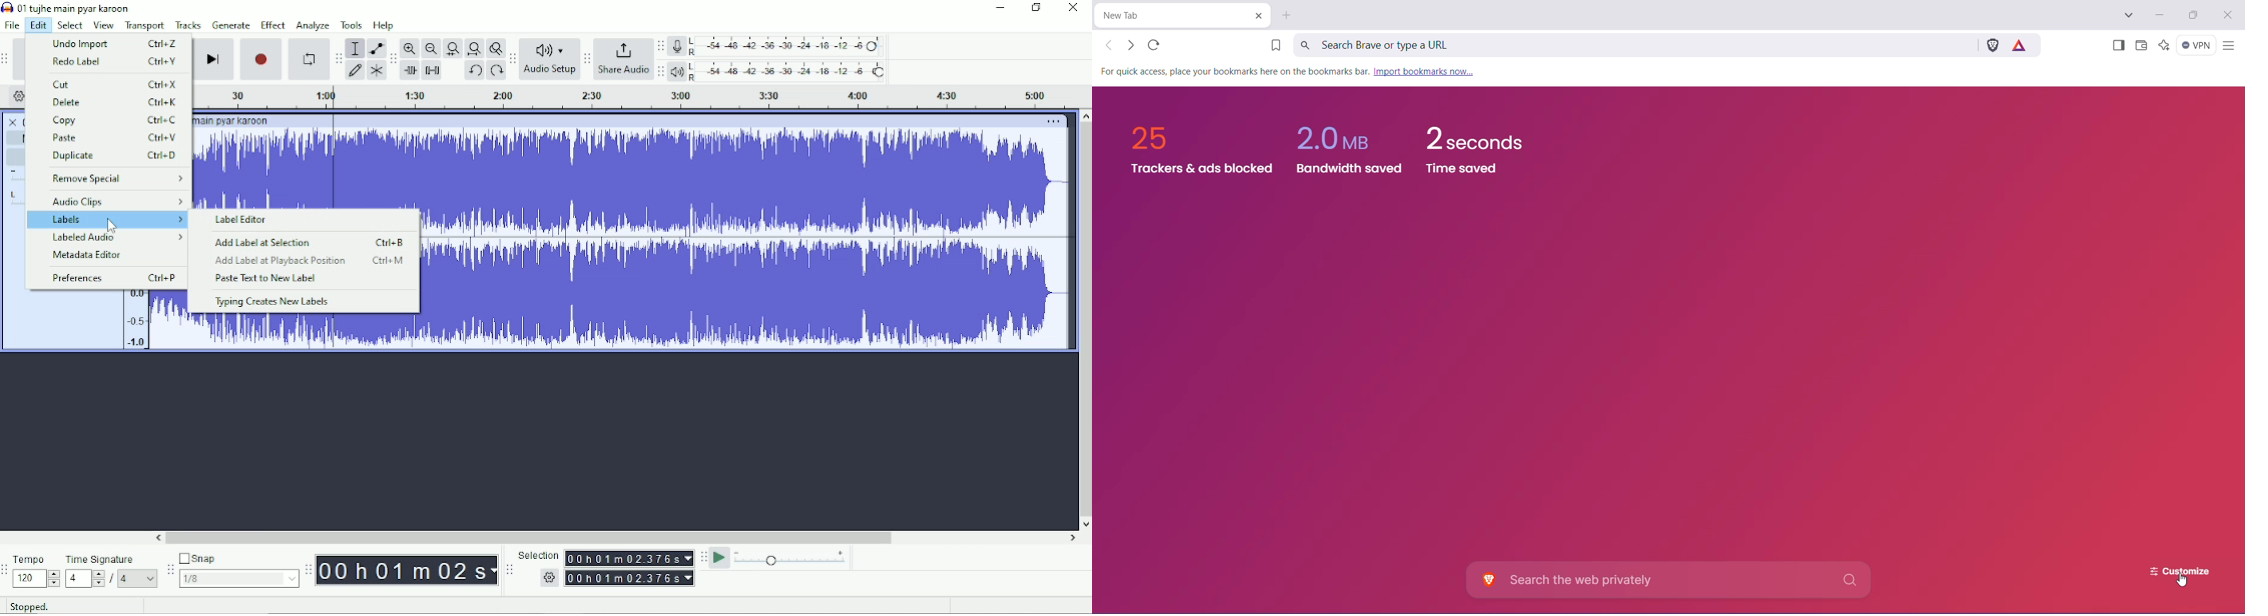 The image size is (2268, 616). What do you see at coordinates (314, 26) in the screenshot?
I see `Analyze` at bounding box center [314, 26].